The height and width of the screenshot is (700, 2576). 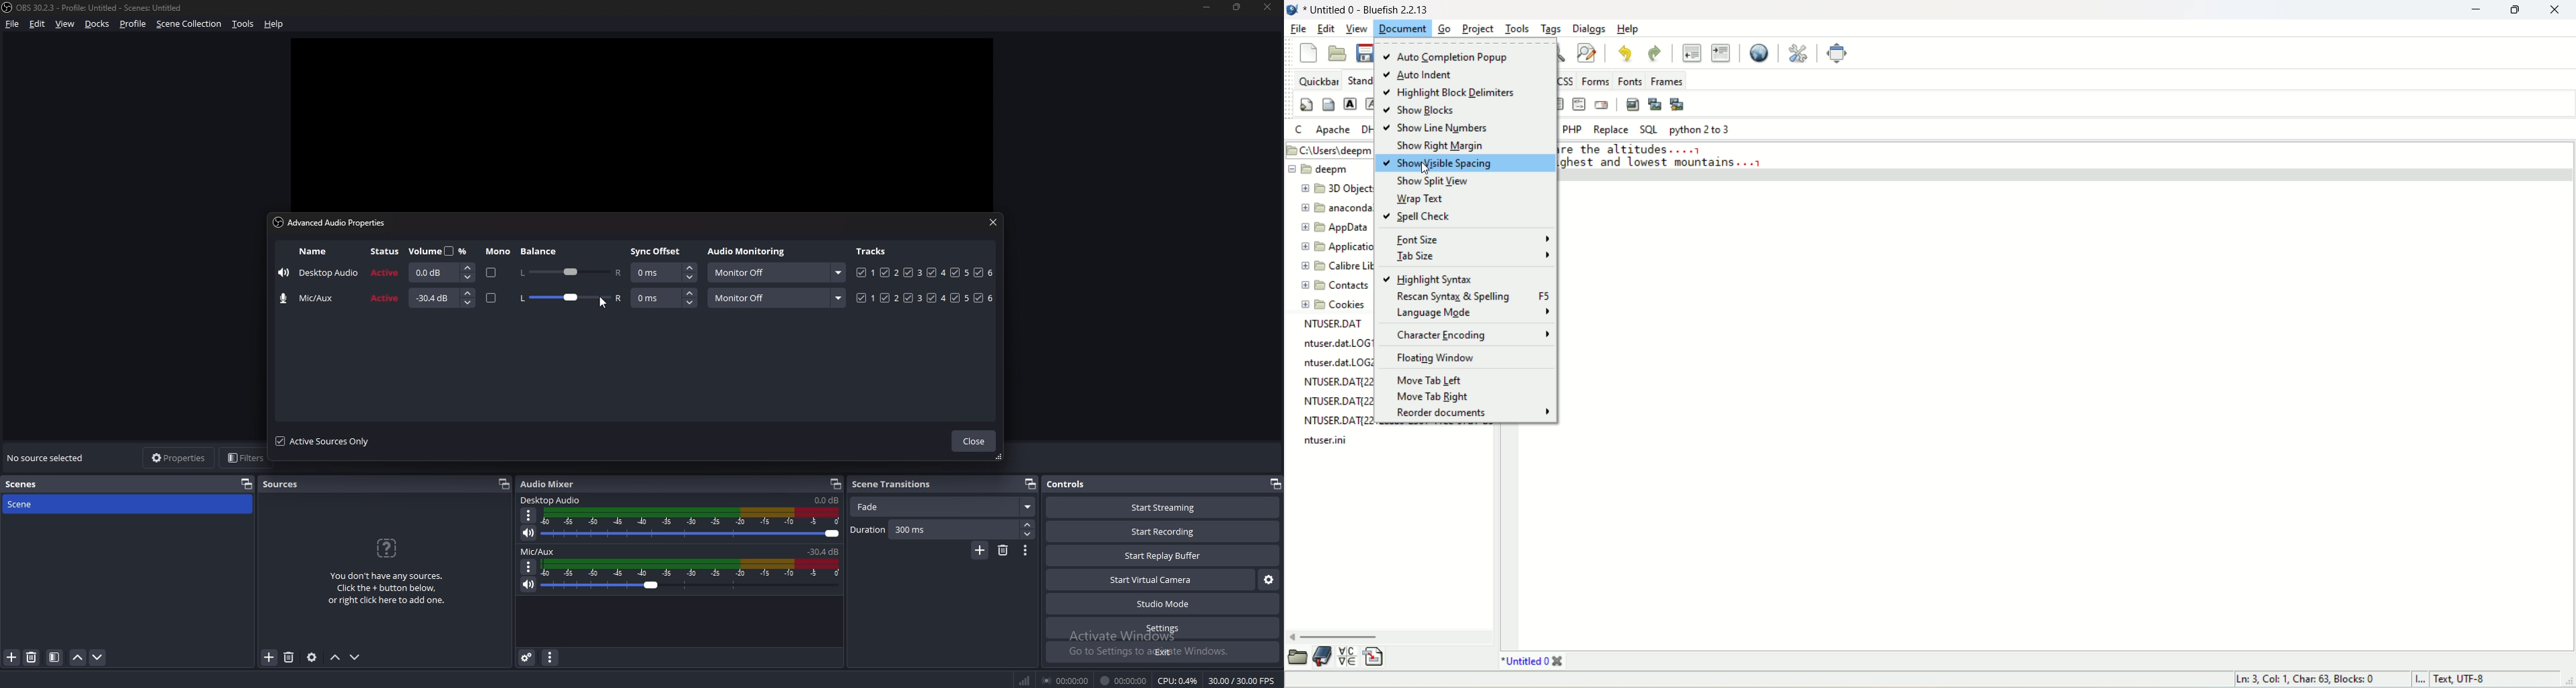 What do you see at coordinates (289, 483) in the screenshot?
I see `sources` at bounding box center [289, 483].